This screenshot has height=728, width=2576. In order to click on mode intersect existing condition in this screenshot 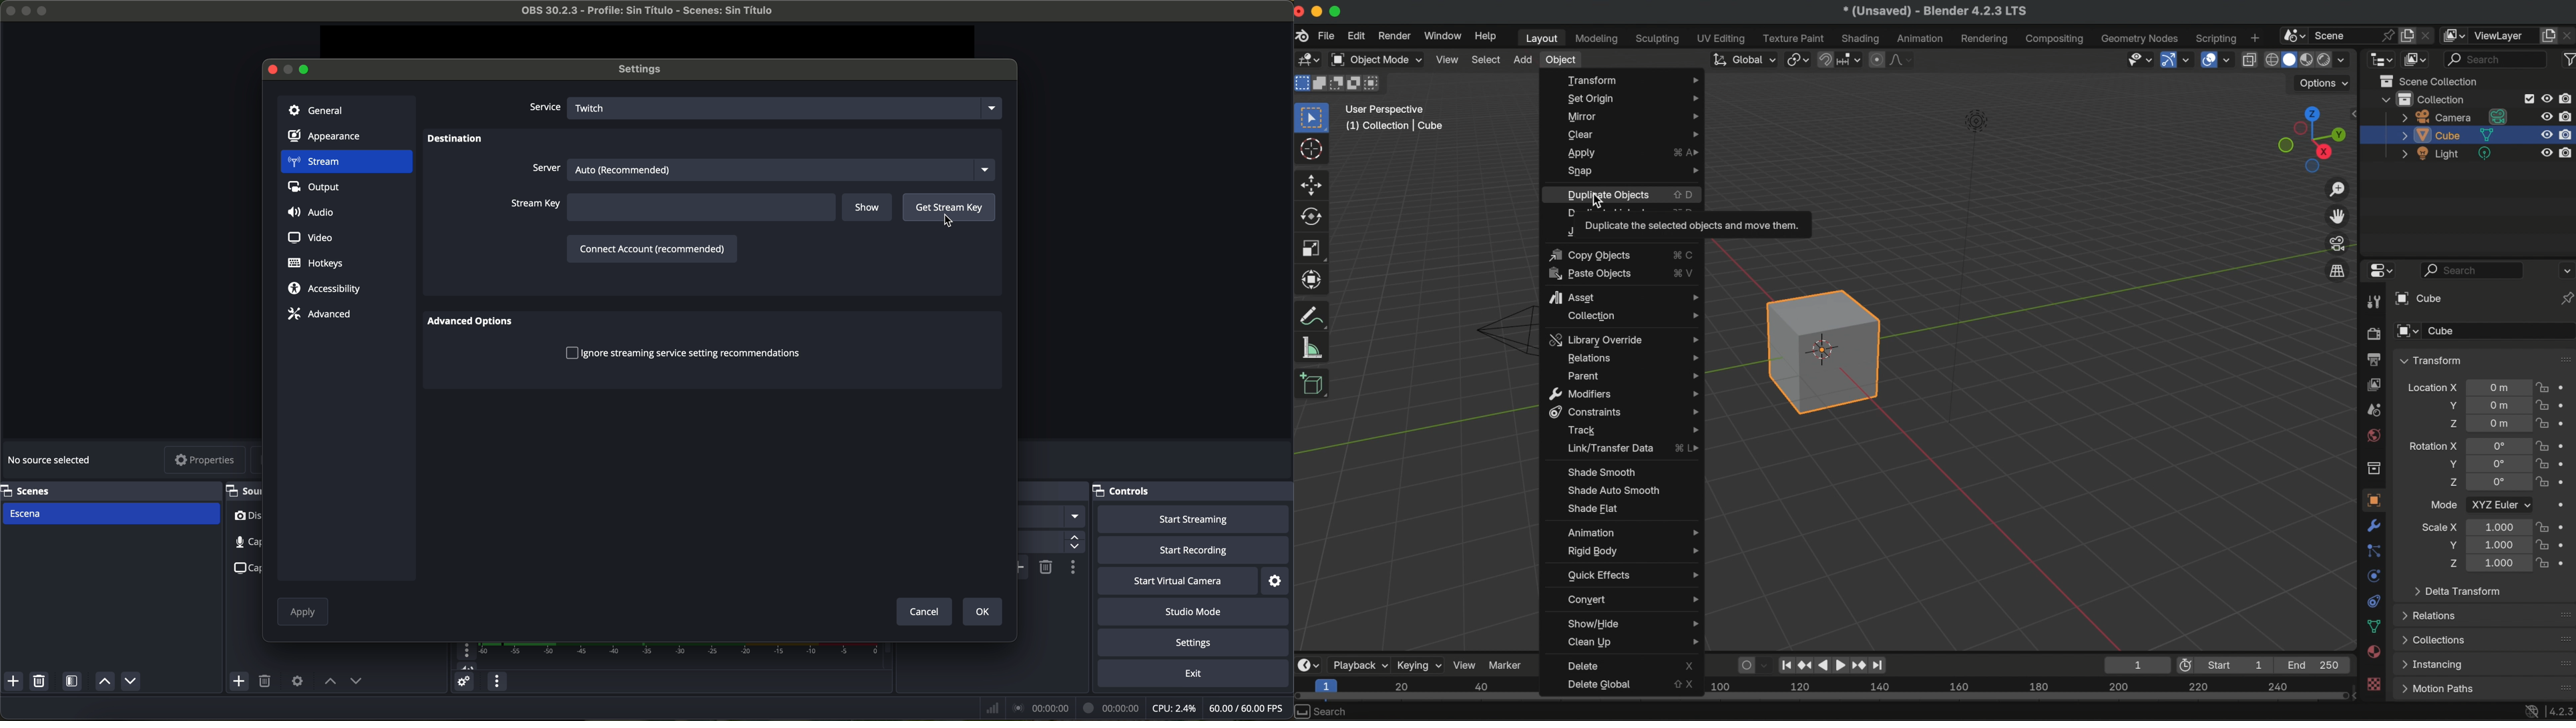, I will do `click(1375, 83)`.